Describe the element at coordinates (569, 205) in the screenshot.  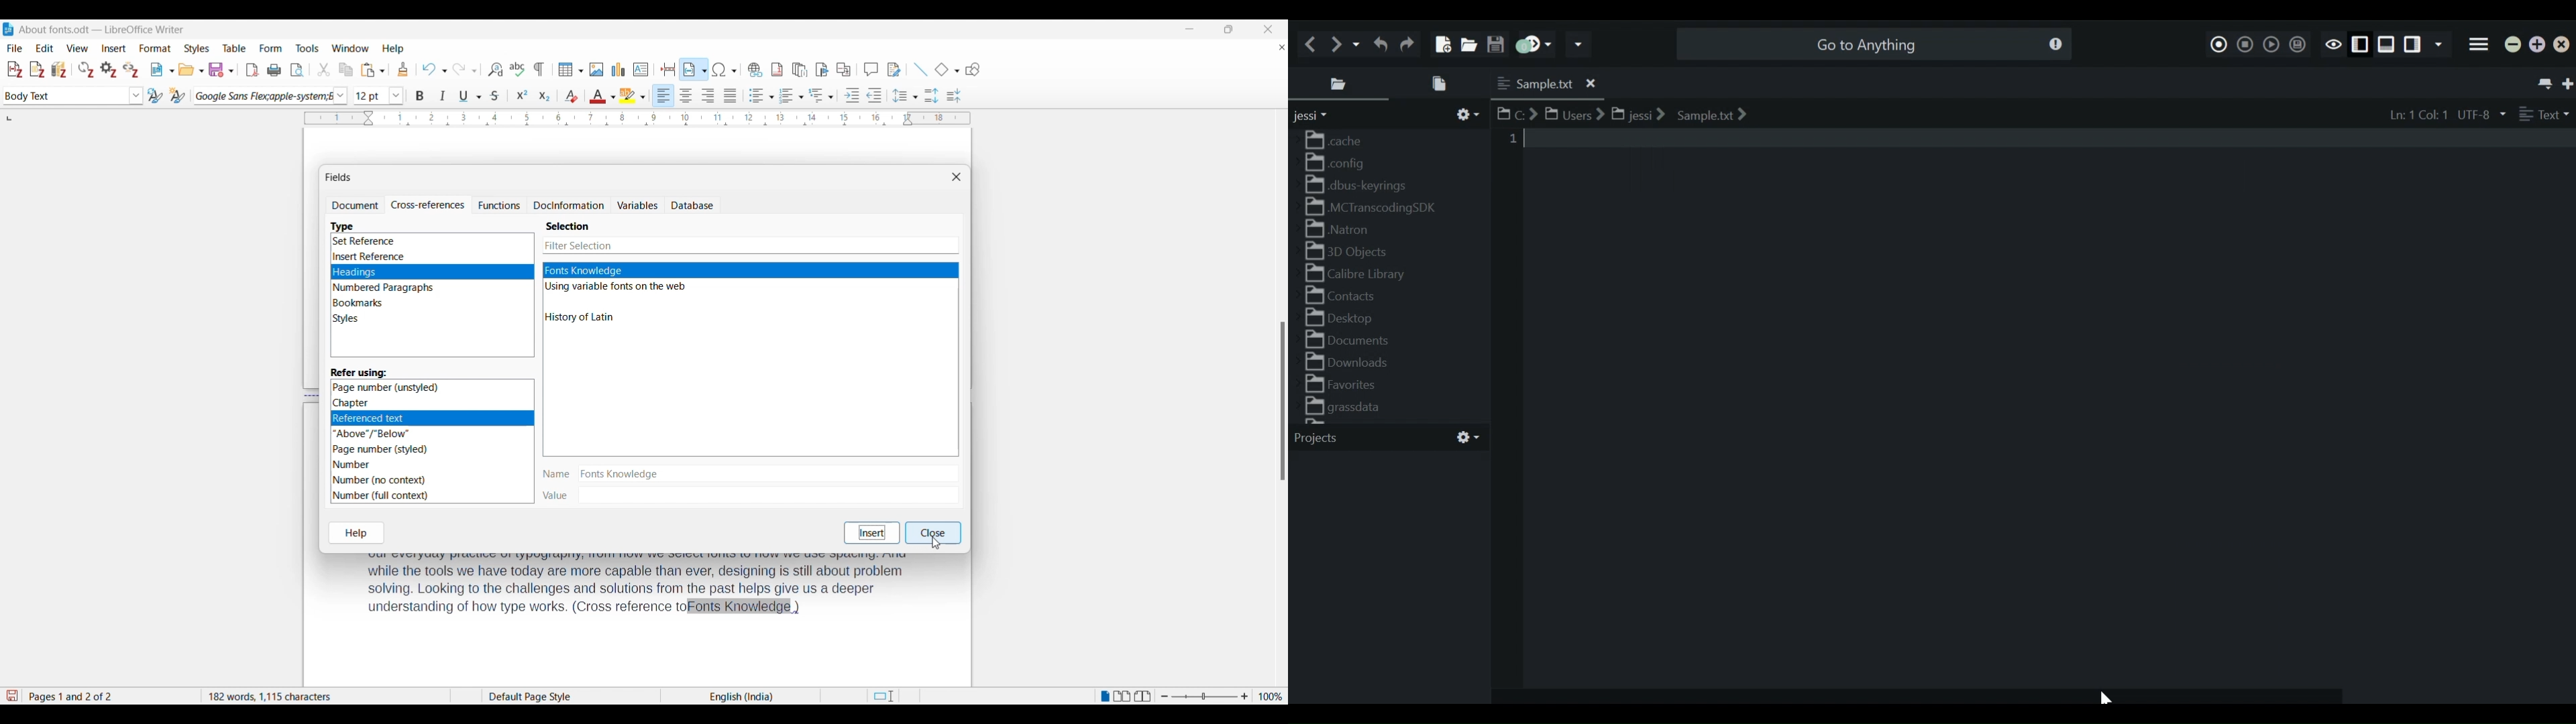
I see `Docinformation` at that location.